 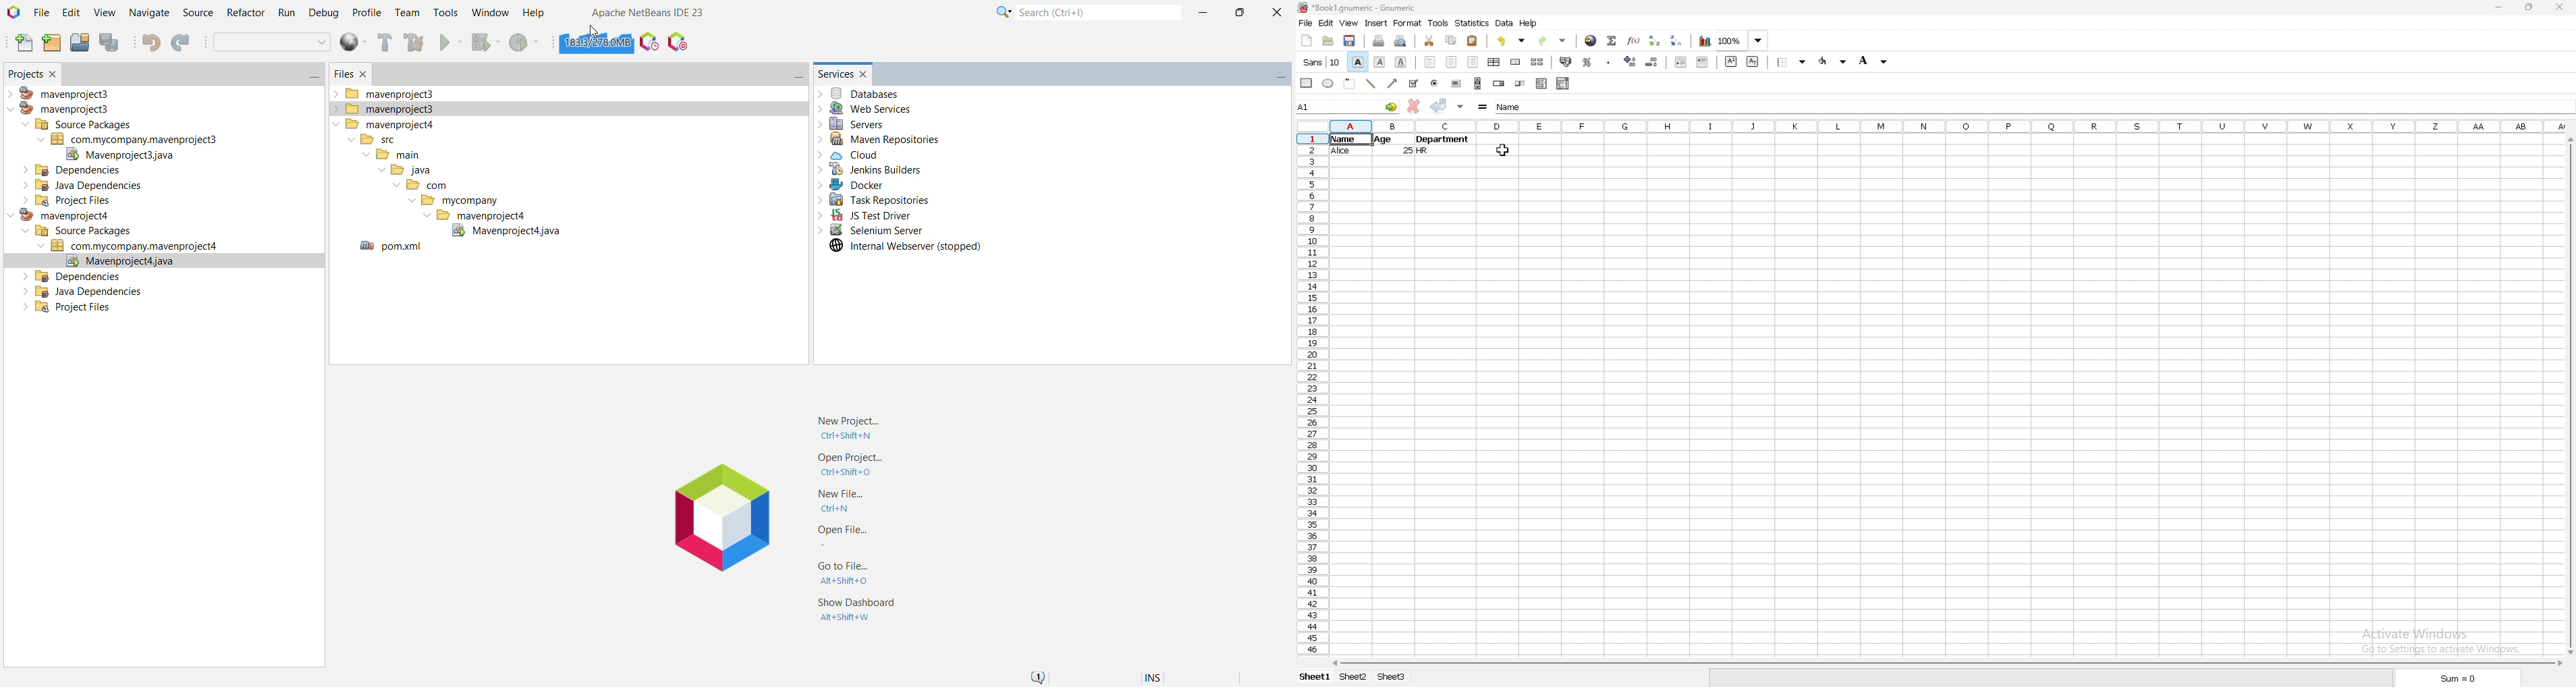 What do you see at coordinates (1348, 41) in the screenshot?
I see `save` at bounding box center [1348, 41].